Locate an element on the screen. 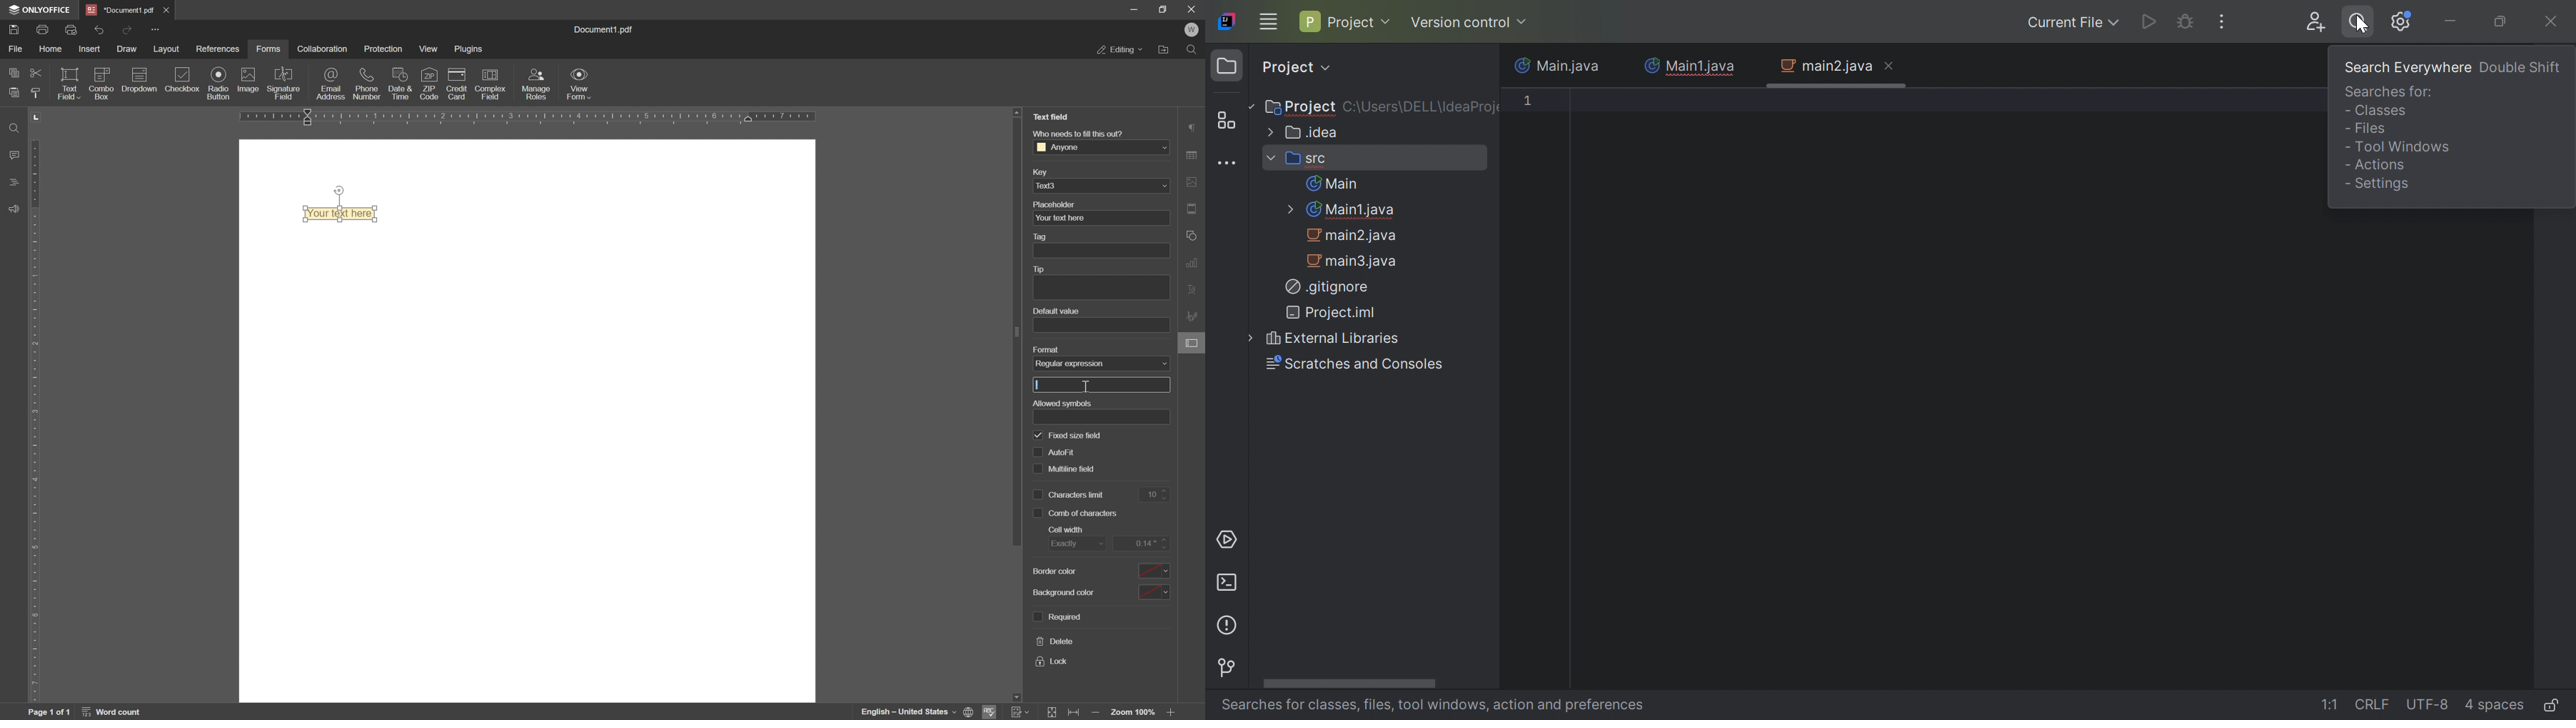 Image resolution: width=2576 pixels, height=728 pixels. fit to slide is located at coordinates (1053, 712).